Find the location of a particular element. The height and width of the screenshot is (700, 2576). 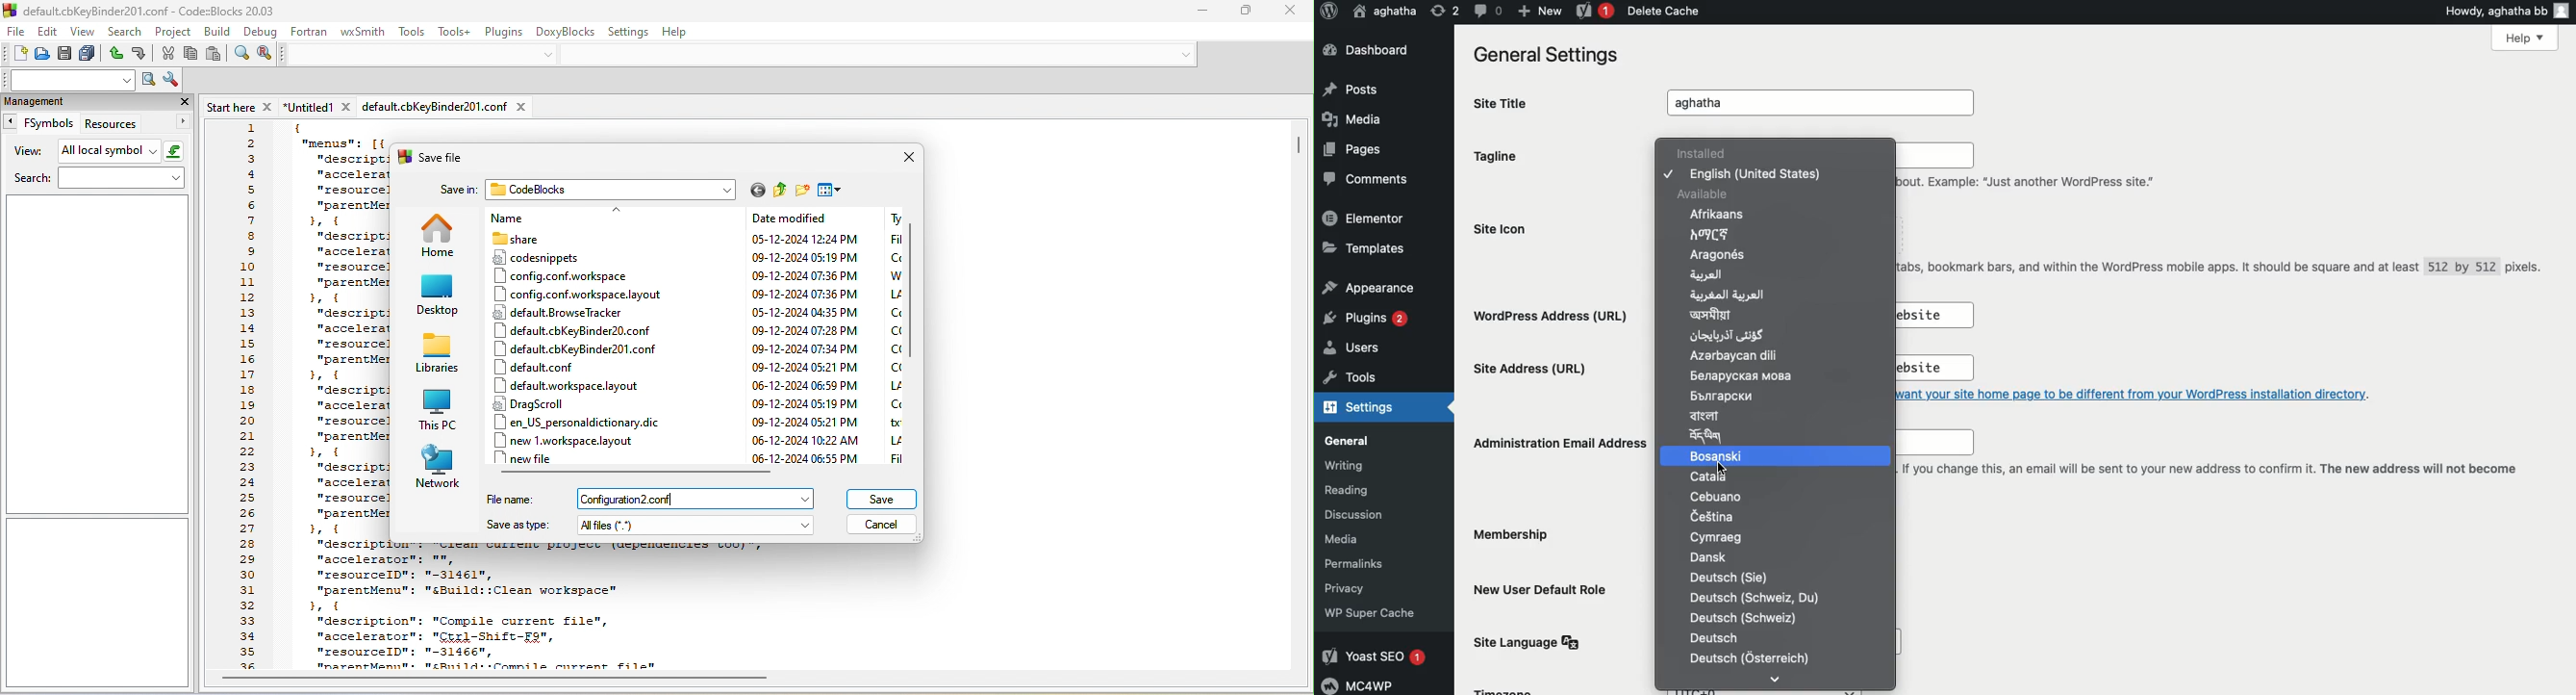

In a few words, explain what this site is about. Example: “Just another WordPress site." is located at coordinates (1916, 168).